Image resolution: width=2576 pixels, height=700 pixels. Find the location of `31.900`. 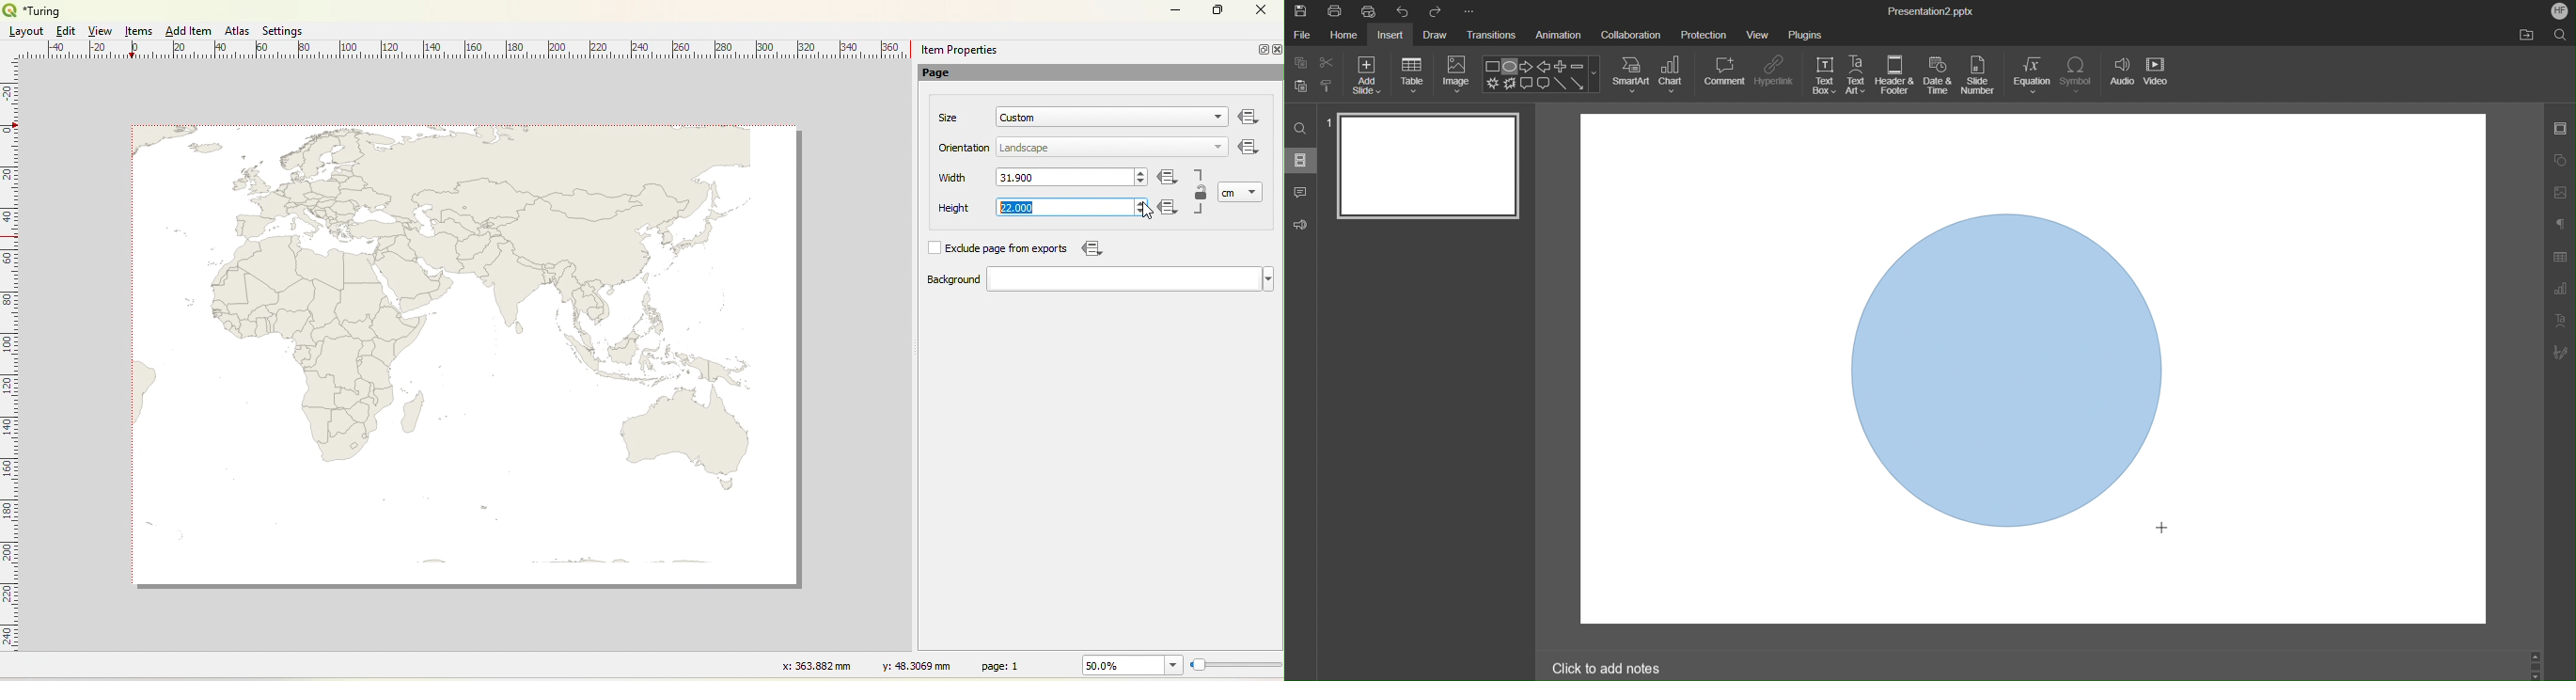

31.900 is located at coordinates (1023, 177).